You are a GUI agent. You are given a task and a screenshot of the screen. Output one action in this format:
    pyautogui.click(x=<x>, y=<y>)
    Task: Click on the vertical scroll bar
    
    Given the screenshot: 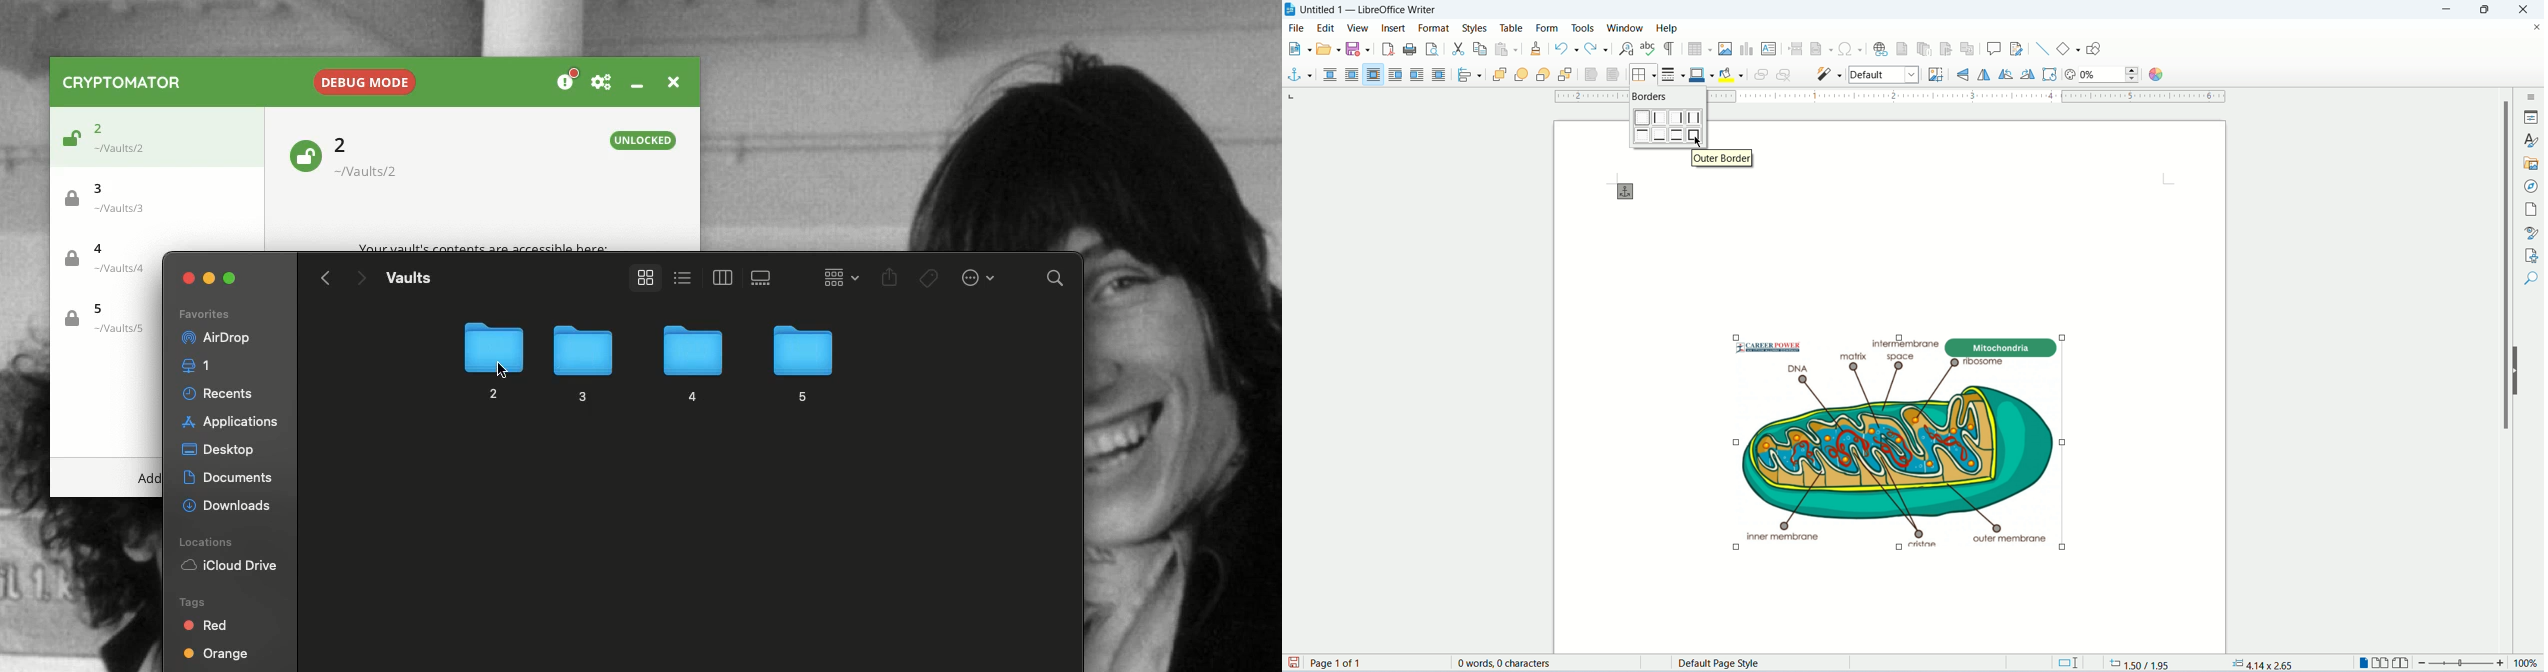 What is the action you would take?
    pyautogui.click(x=2498, y=371)
    